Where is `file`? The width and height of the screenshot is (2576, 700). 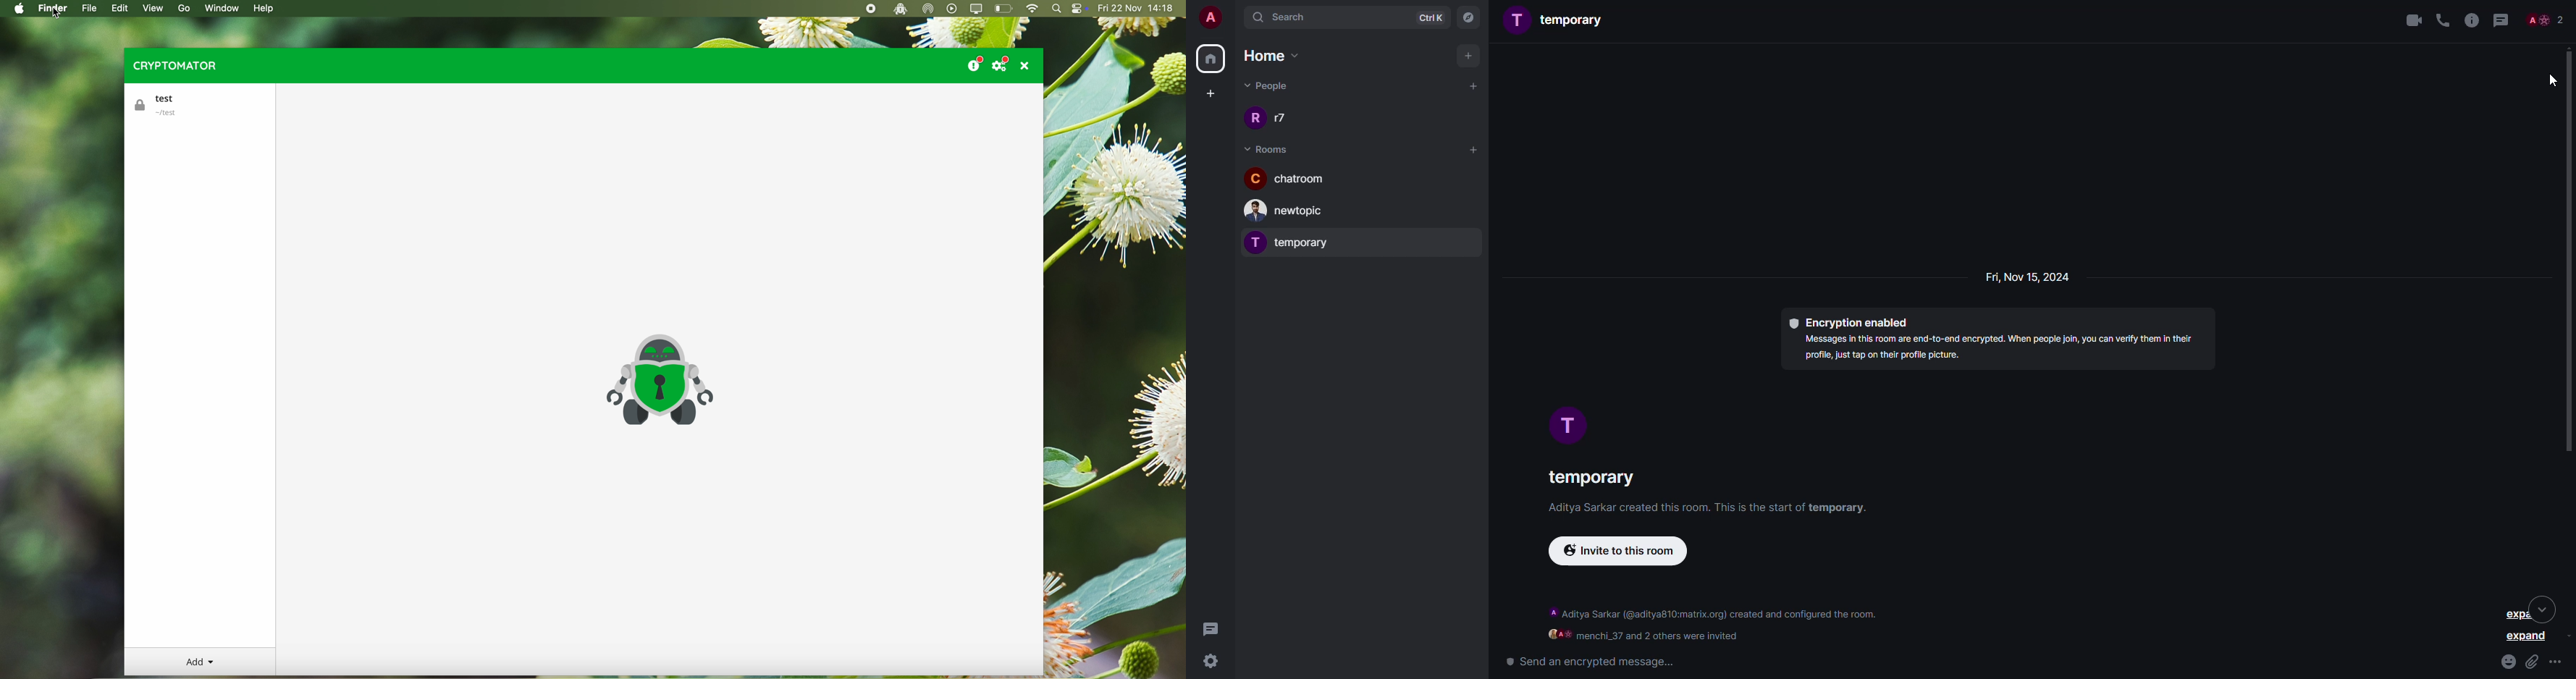
file is located at coordinates (90, 9).